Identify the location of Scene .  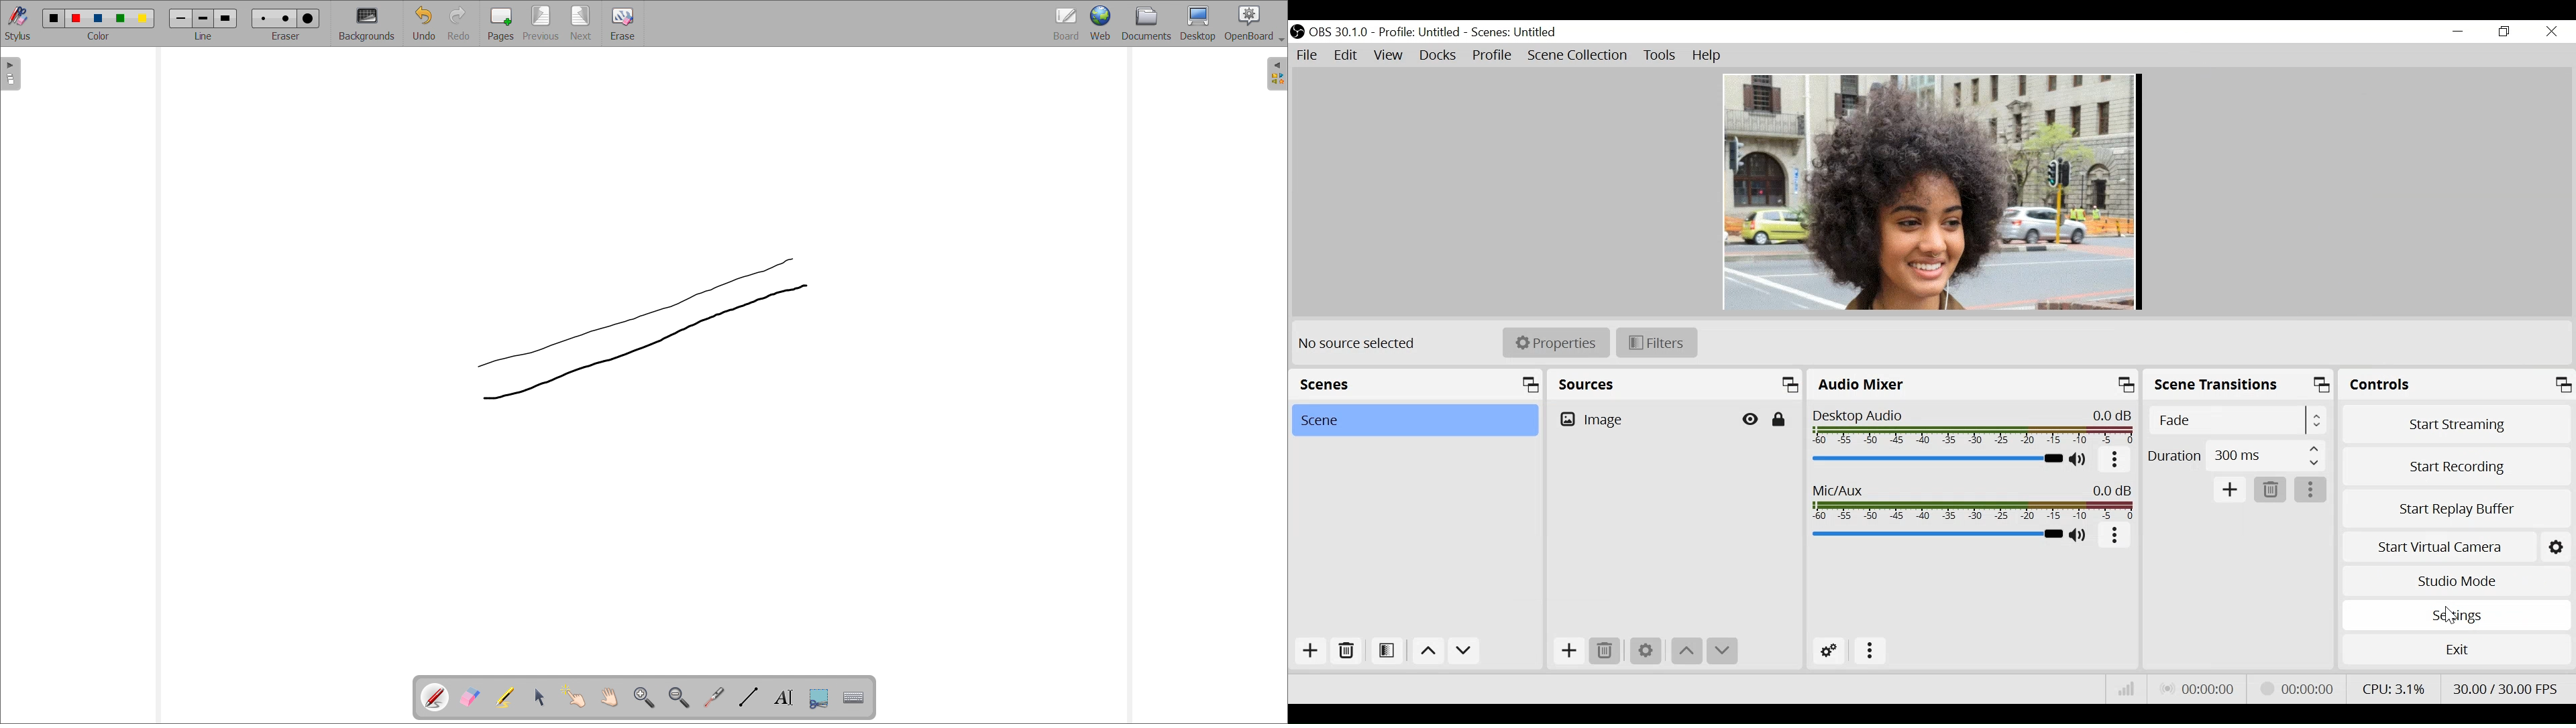
(1414, 420).